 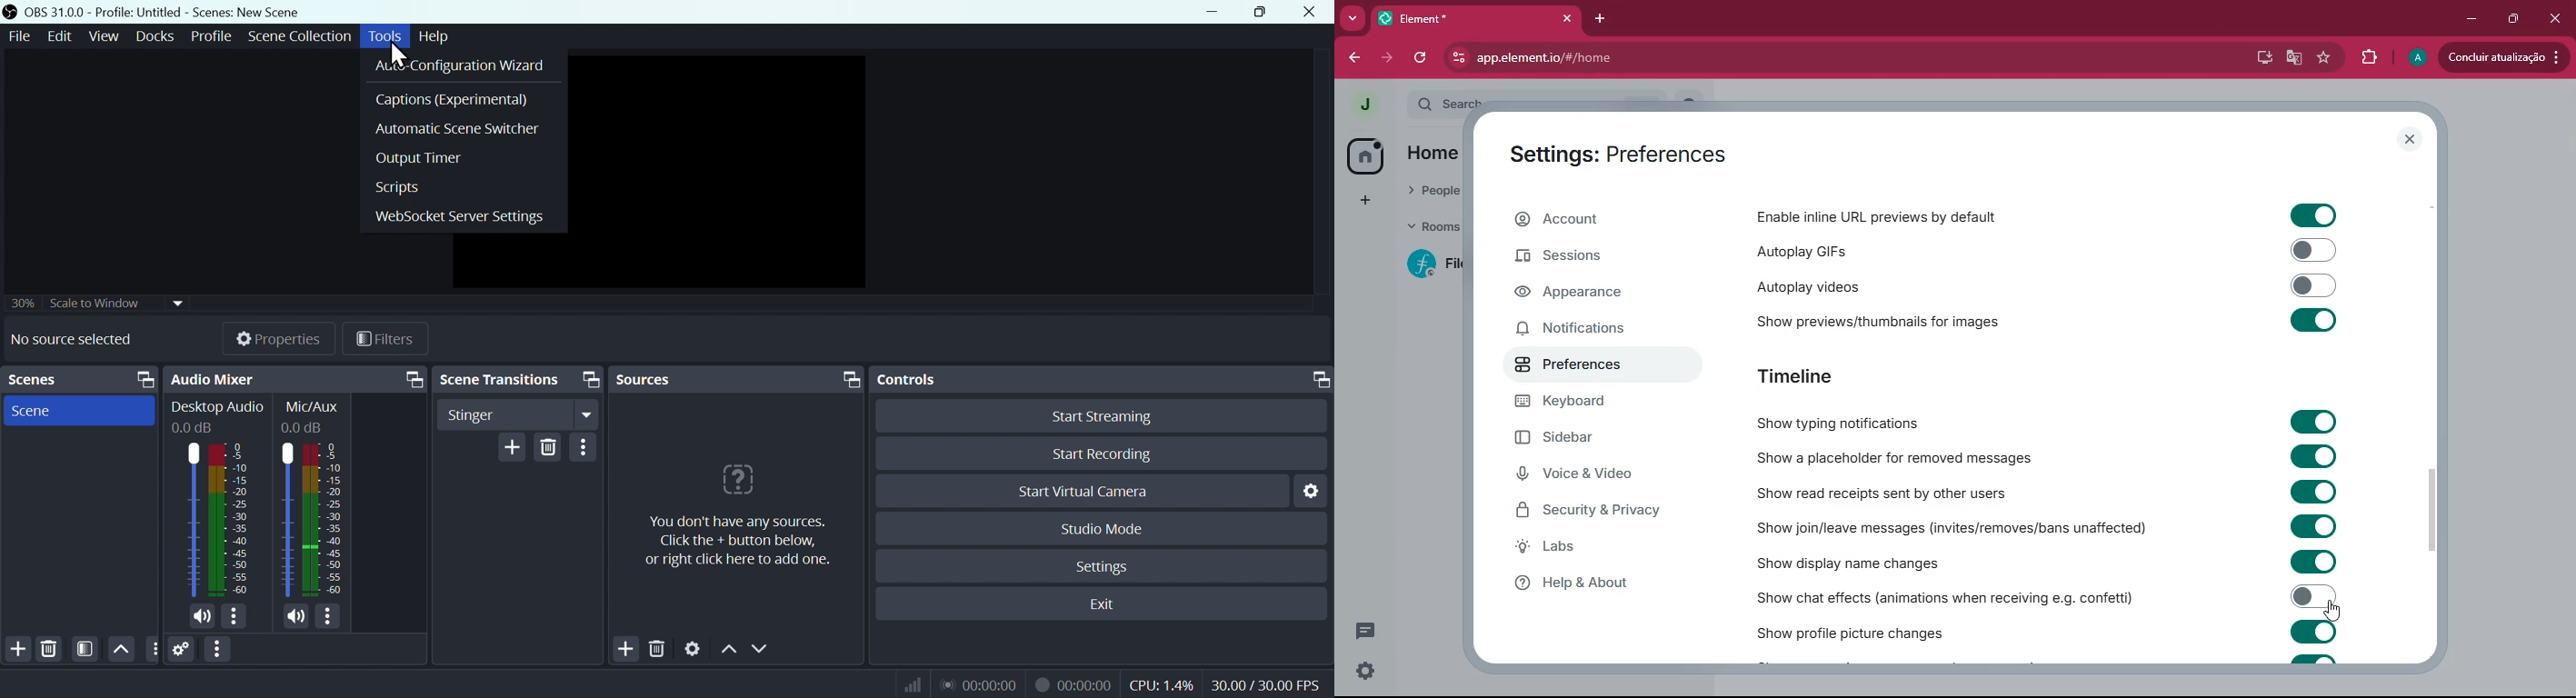 I want to click on Settings, so click(x=693, y=647).